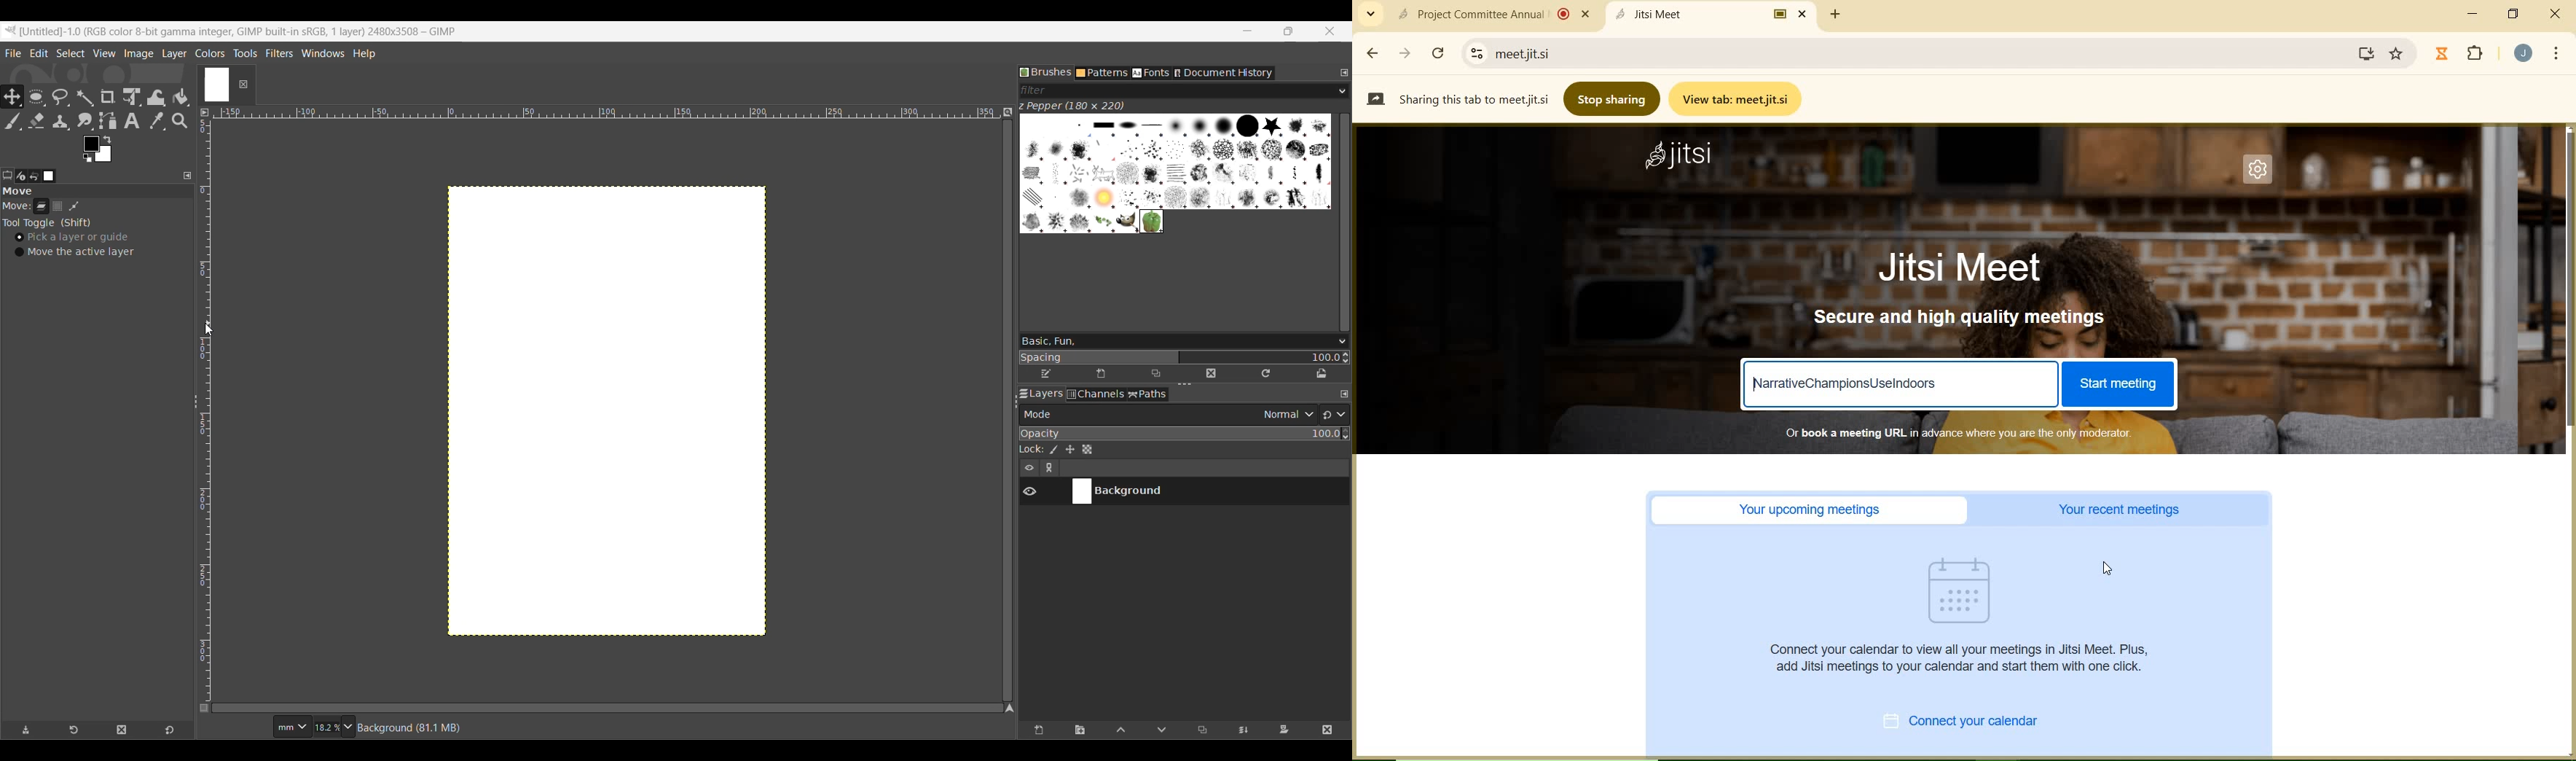 The width and height of the screenshot is (2576, 784). Describe the element at coordinates (1046, 371) in the screenshot. I see `Edit brush` at that location.